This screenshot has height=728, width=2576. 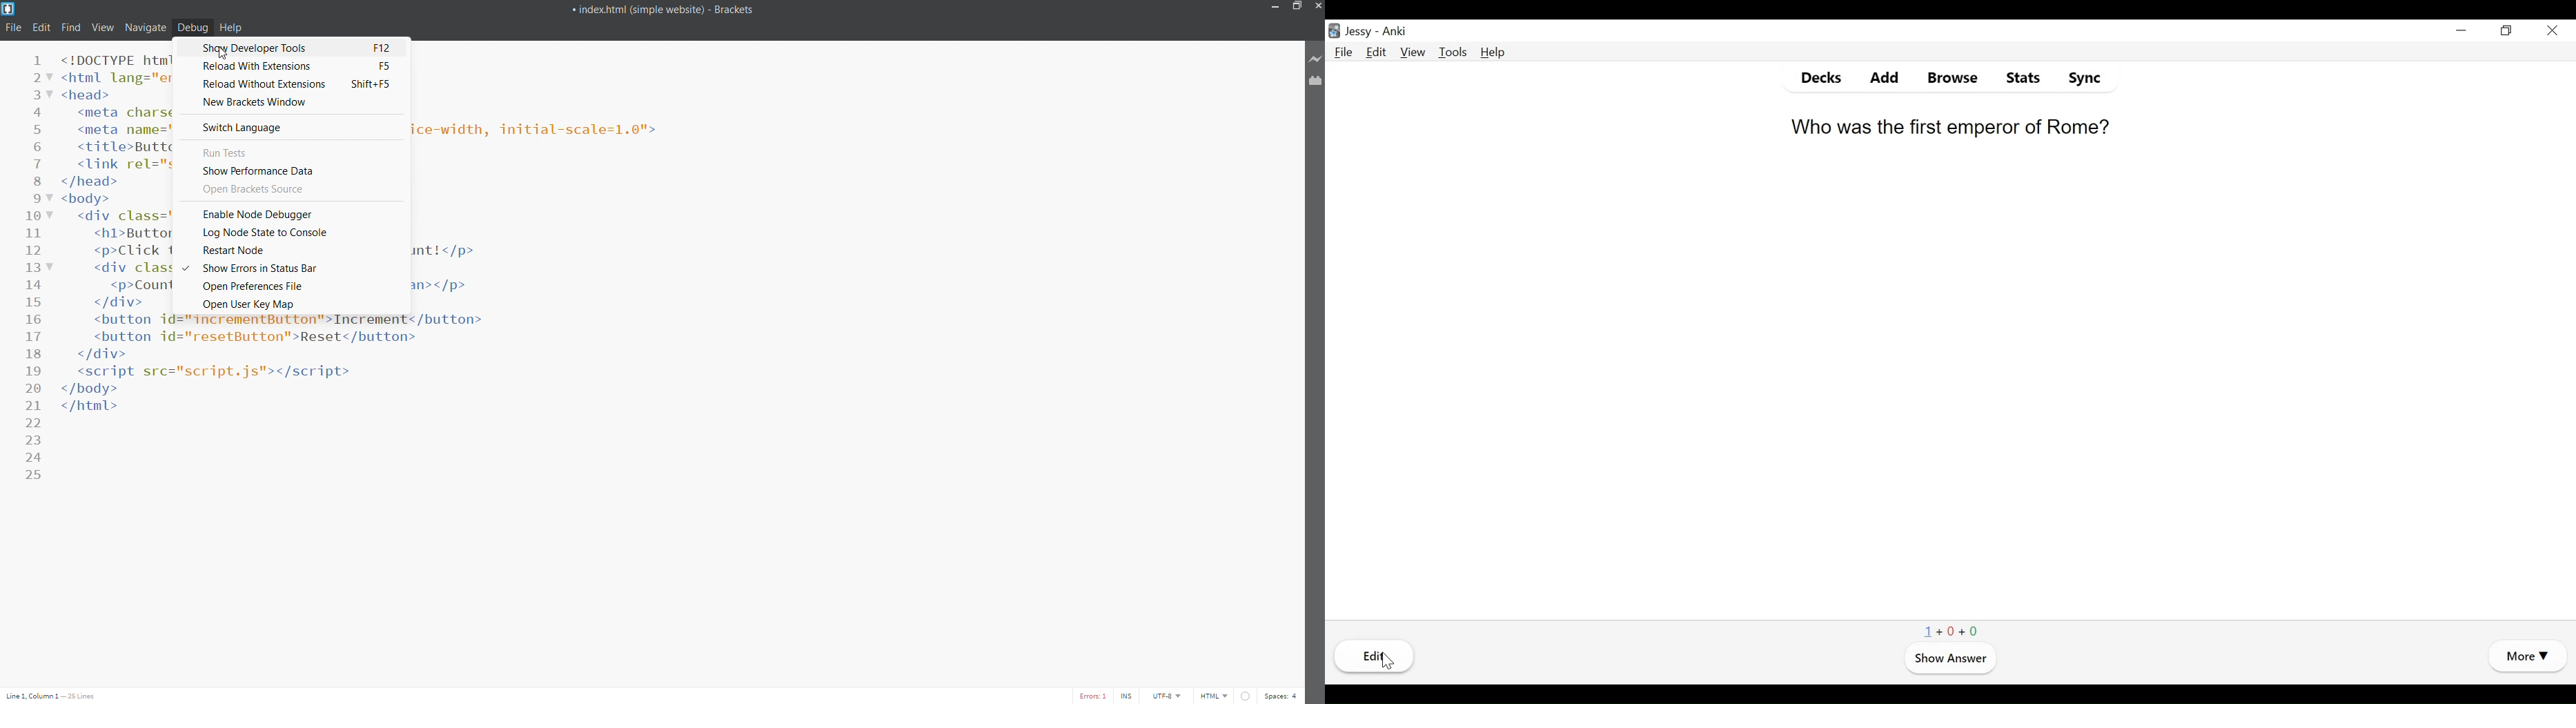 I want to click on edit, so click(x=41, y=28).